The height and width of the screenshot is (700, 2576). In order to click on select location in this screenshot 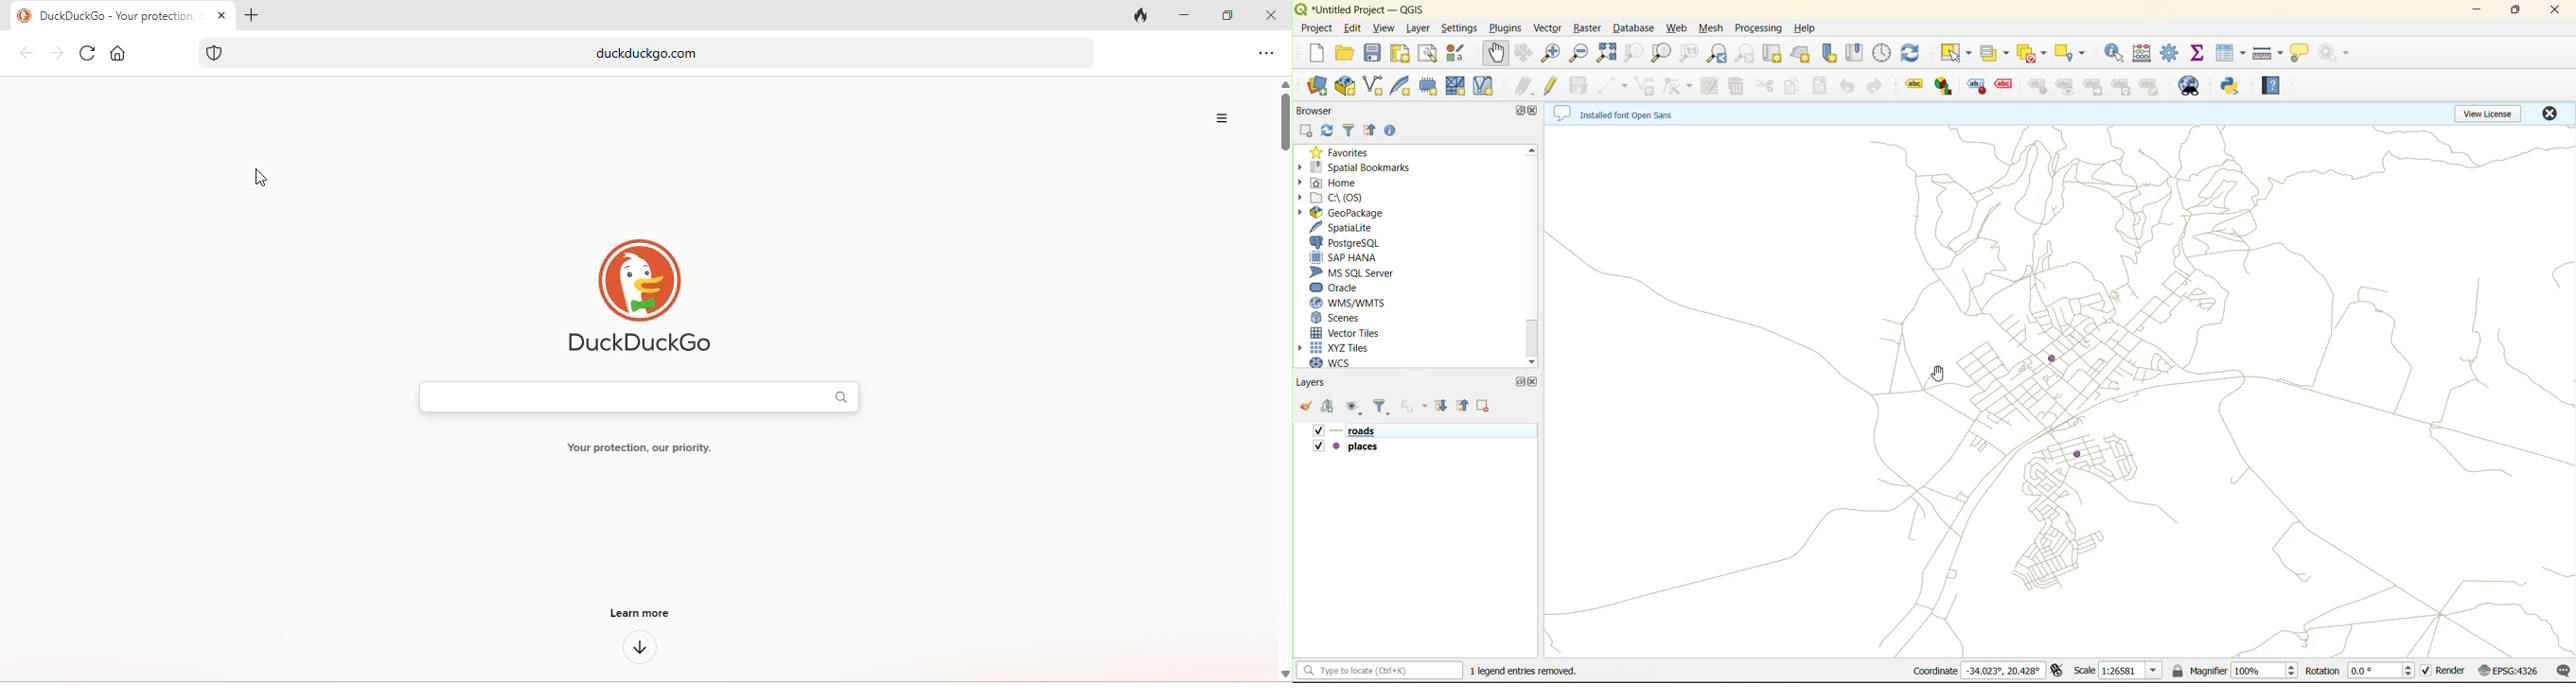, I will do `click(2074, 54)`.